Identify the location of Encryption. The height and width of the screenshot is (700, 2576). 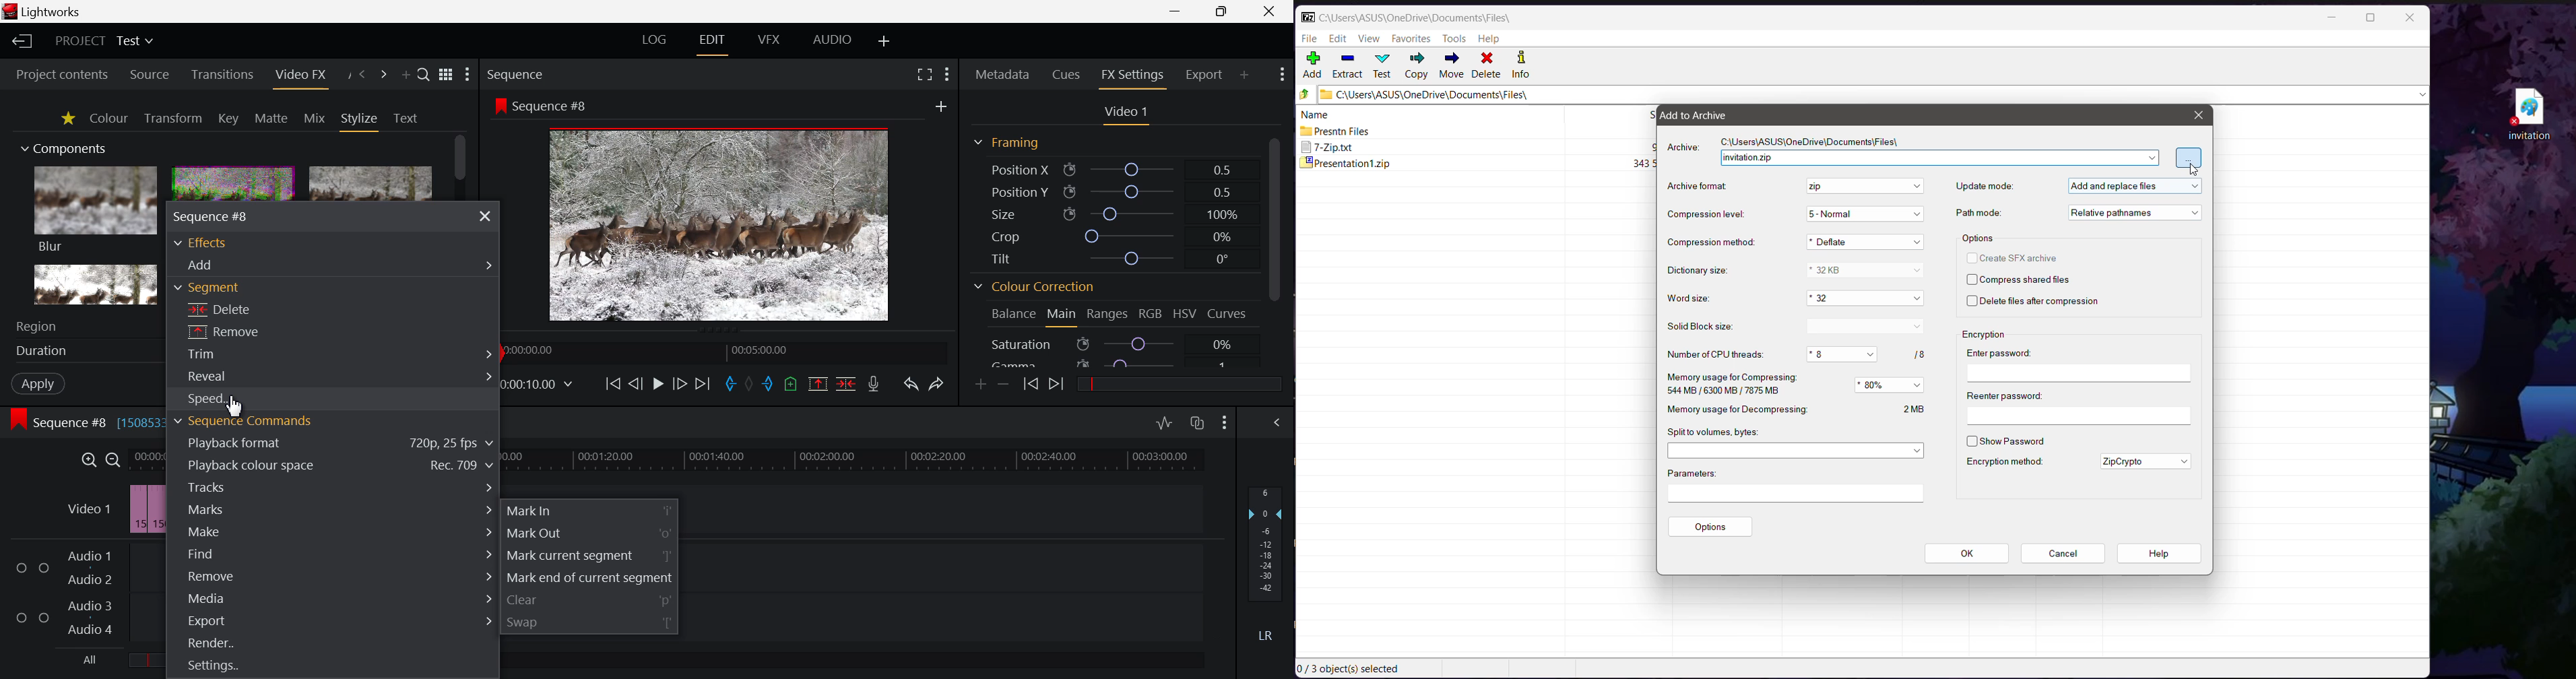
(1990, 333).